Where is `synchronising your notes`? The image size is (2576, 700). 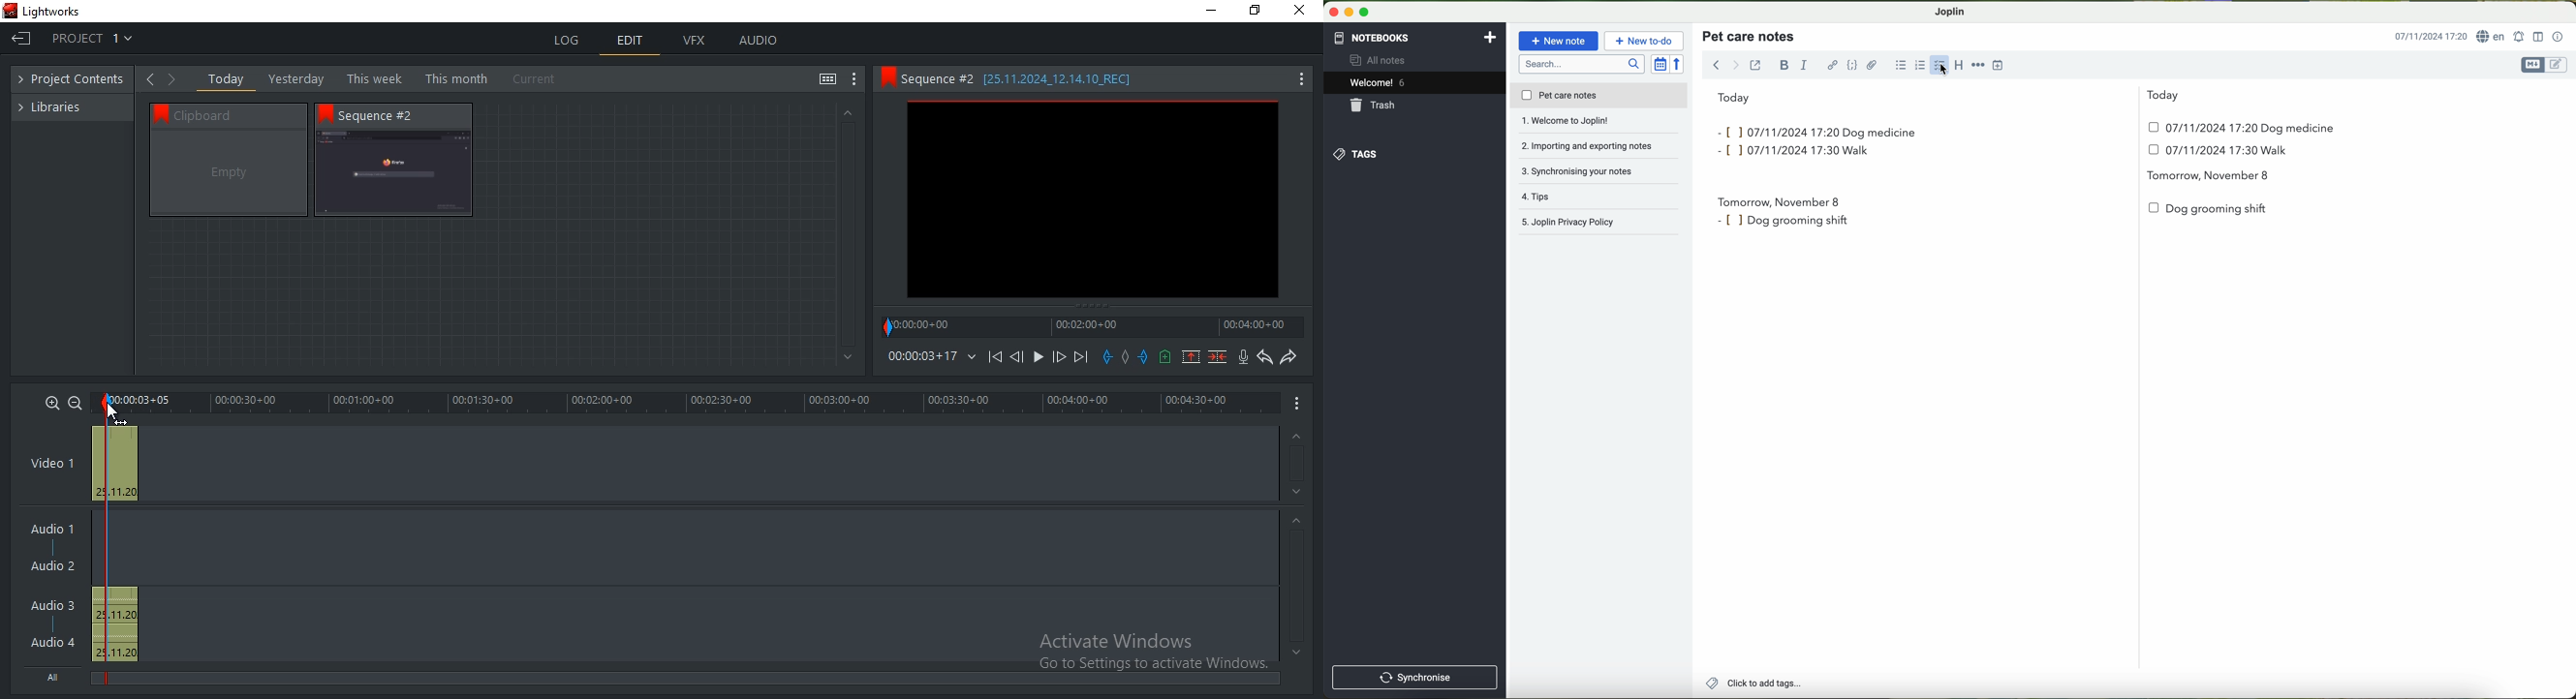
synchronising your notes is located at coordinates (1600, 147).